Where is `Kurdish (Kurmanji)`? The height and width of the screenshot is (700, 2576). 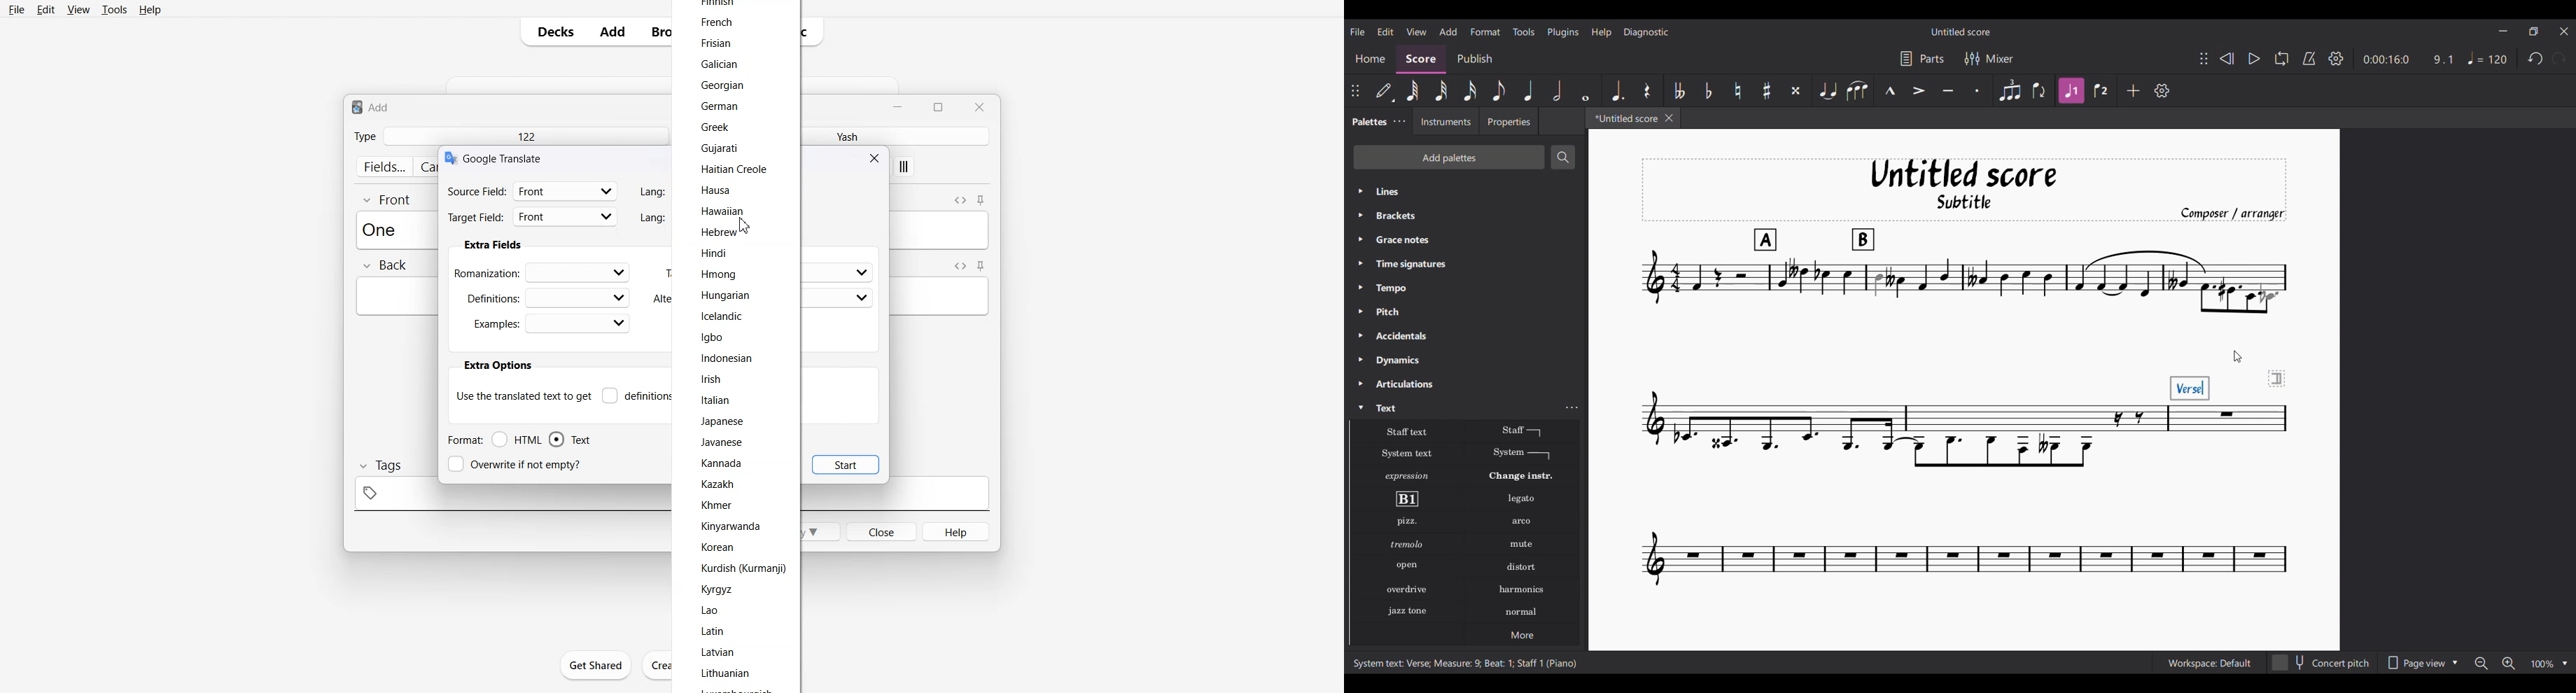
Kurdish (Kurmanji) is located at coordinates (742, 568).